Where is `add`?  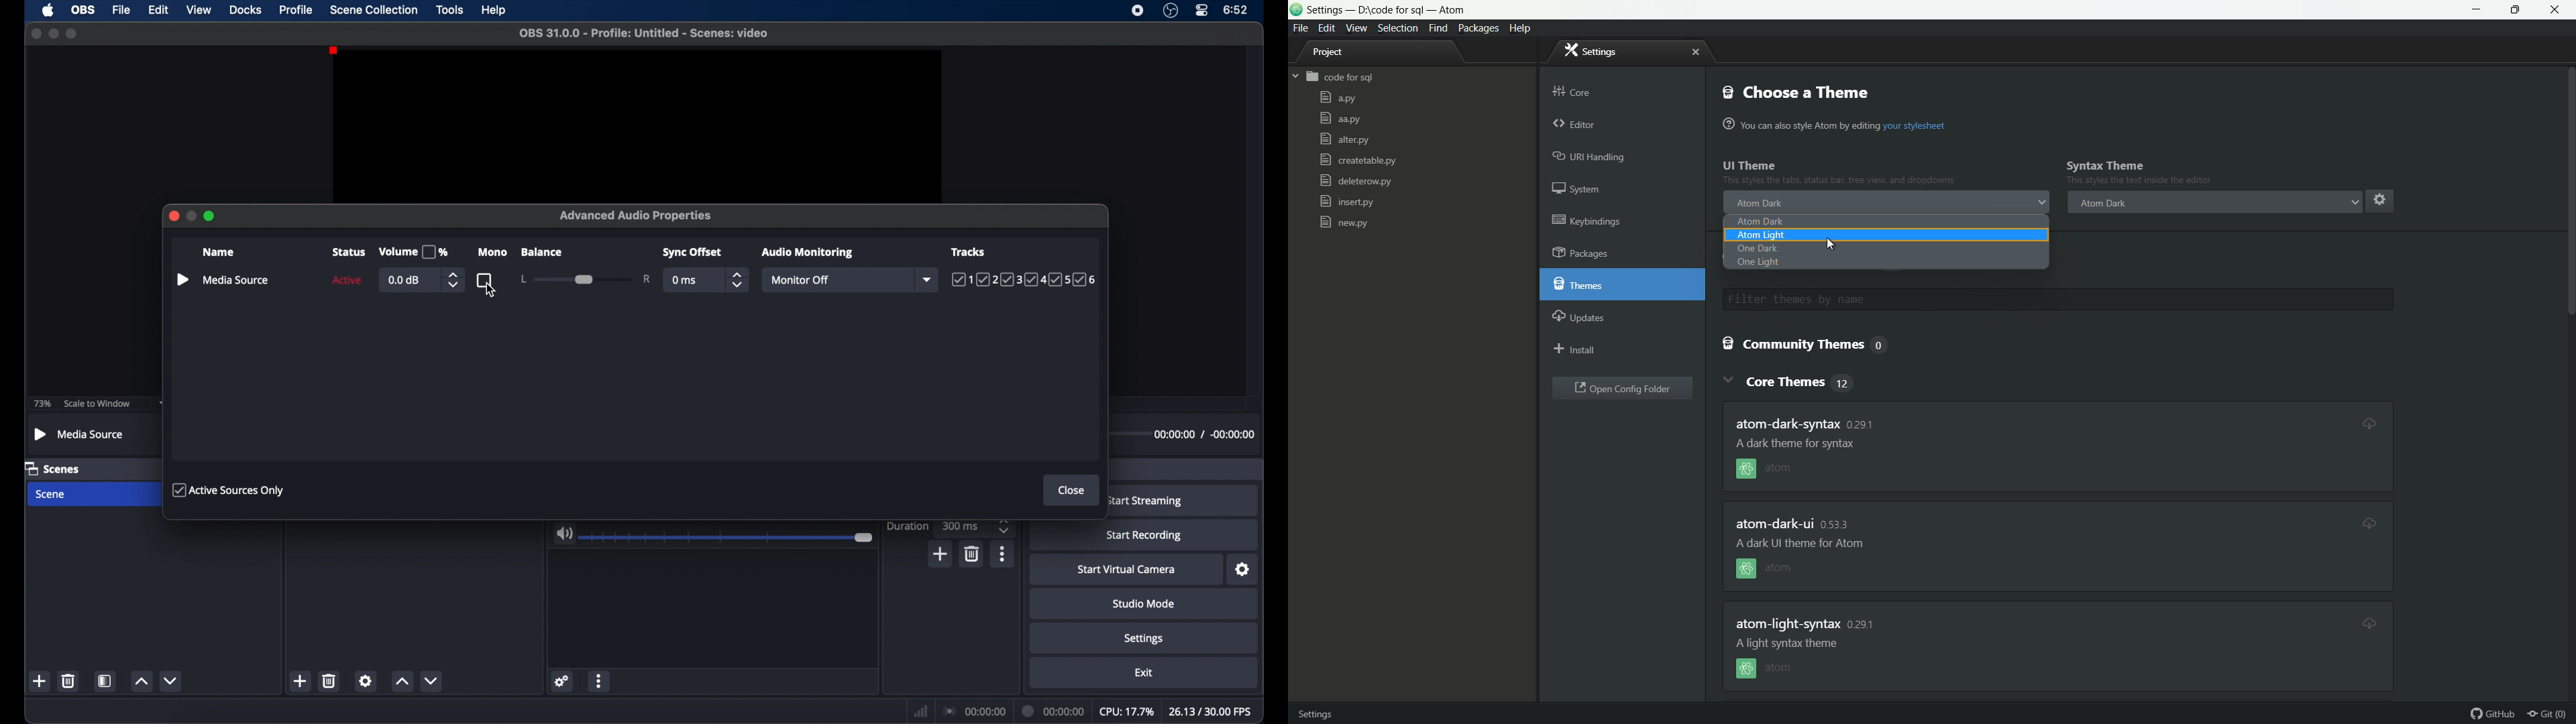 add is located at coordinates (39, 681).